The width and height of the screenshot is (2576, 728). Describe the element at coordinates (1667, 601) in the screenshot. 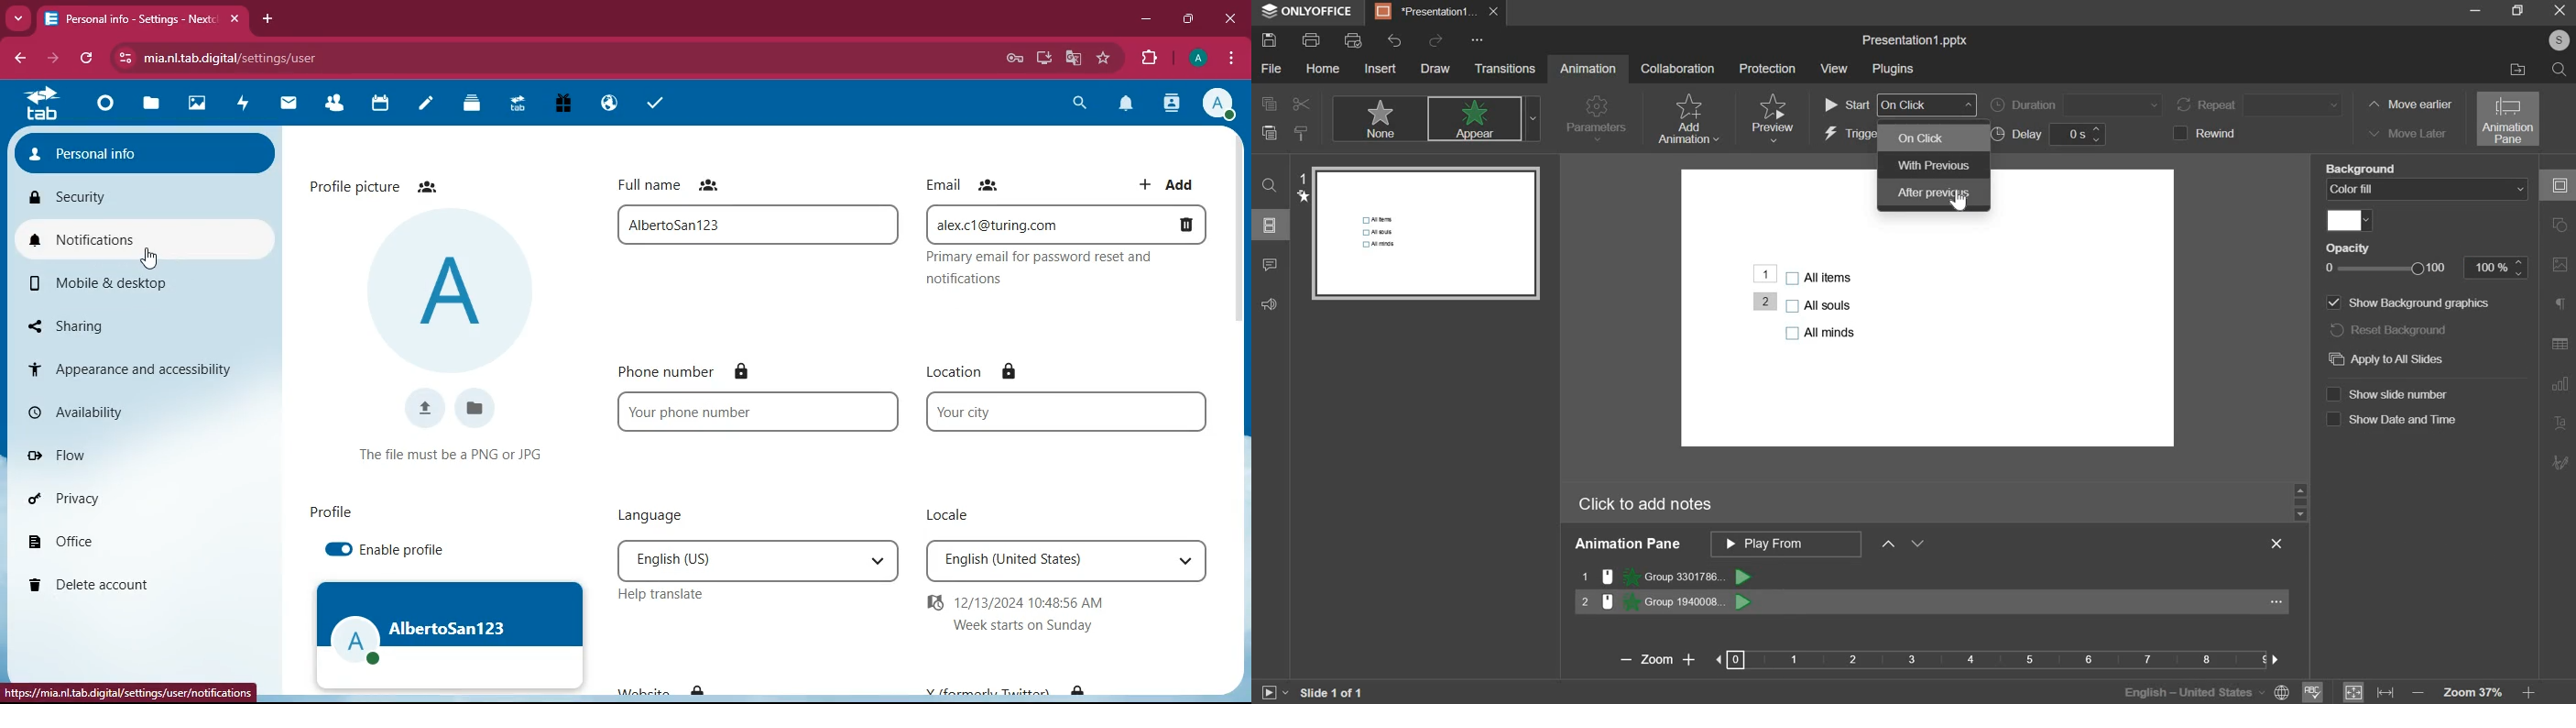

I see `animation 2` at that location.